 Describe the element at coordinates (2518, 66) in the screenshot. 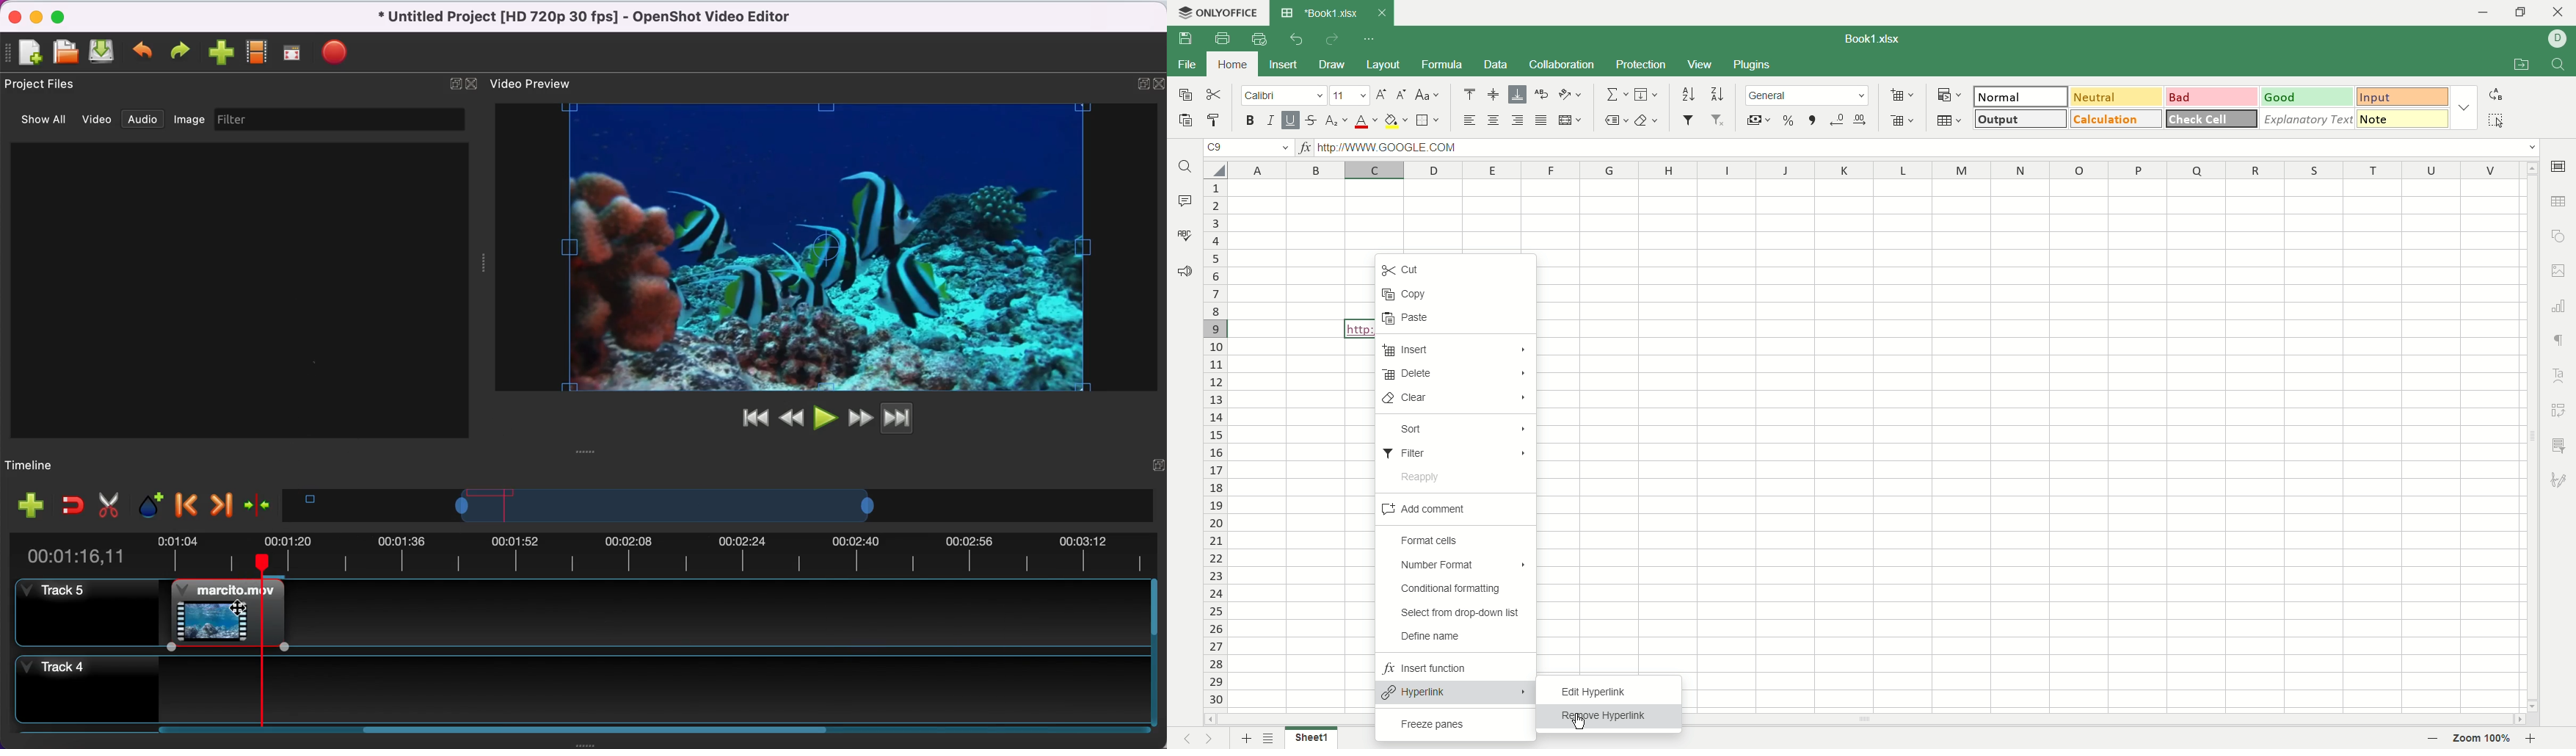

I see `open file location` at that location.